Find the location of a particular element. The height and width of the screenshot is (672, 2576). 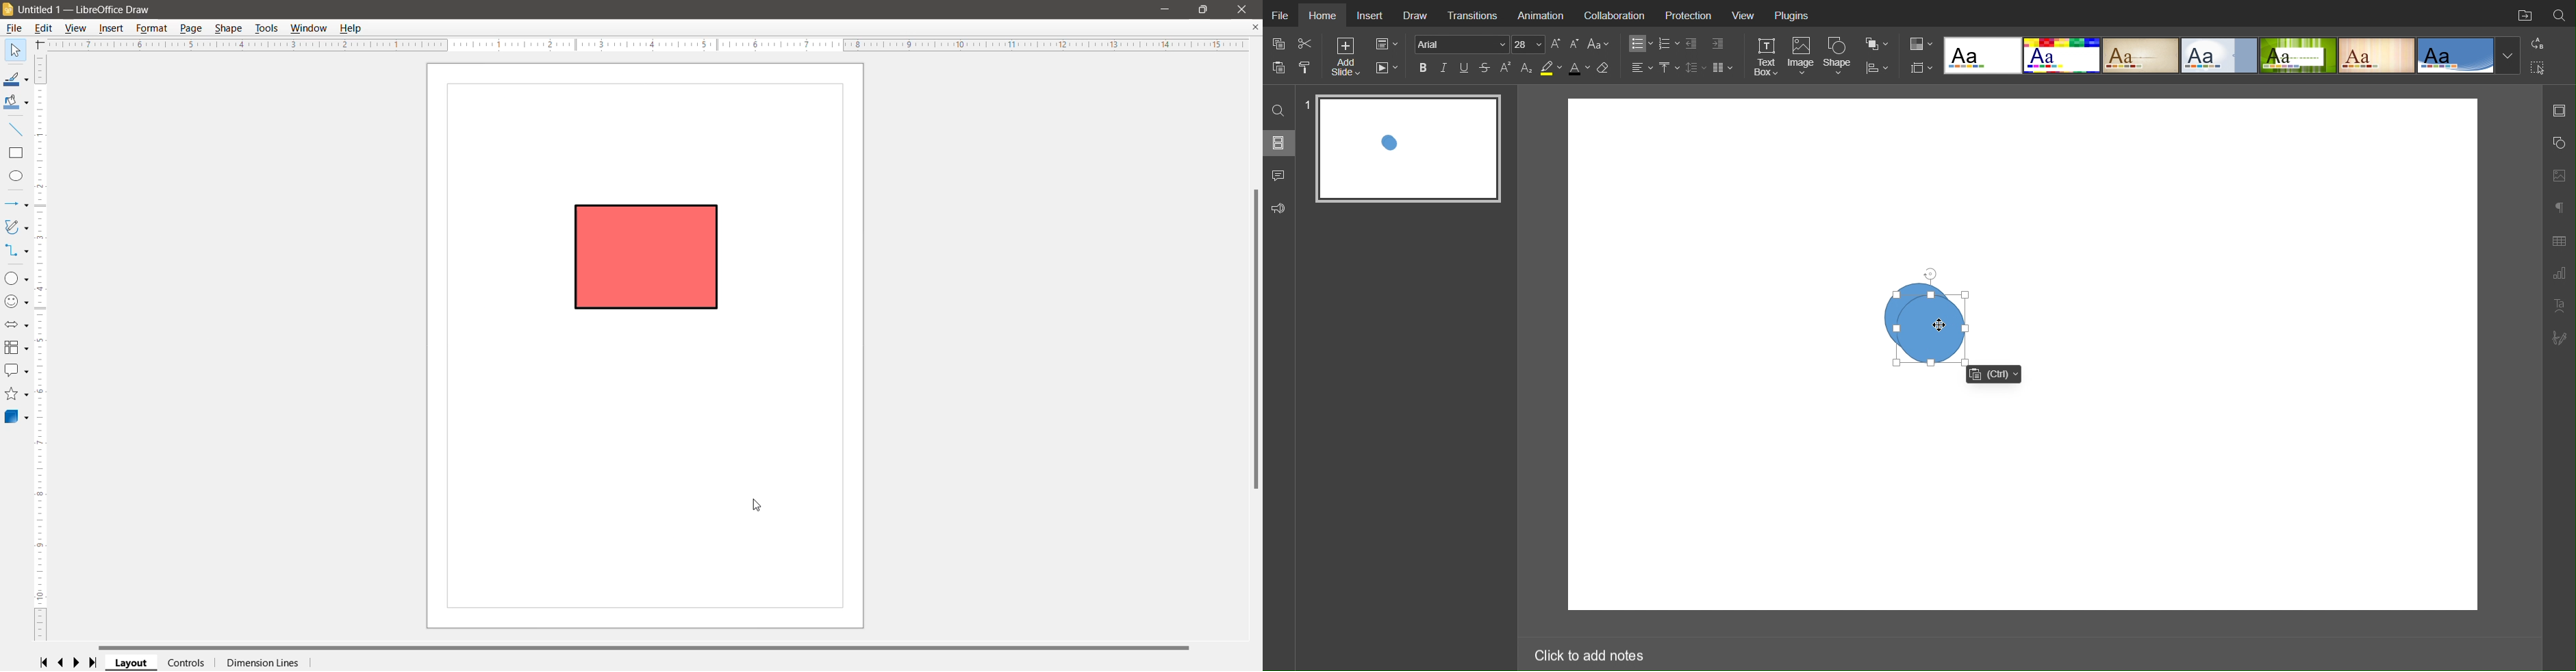

Insert is located at coordinates (1372, 15).